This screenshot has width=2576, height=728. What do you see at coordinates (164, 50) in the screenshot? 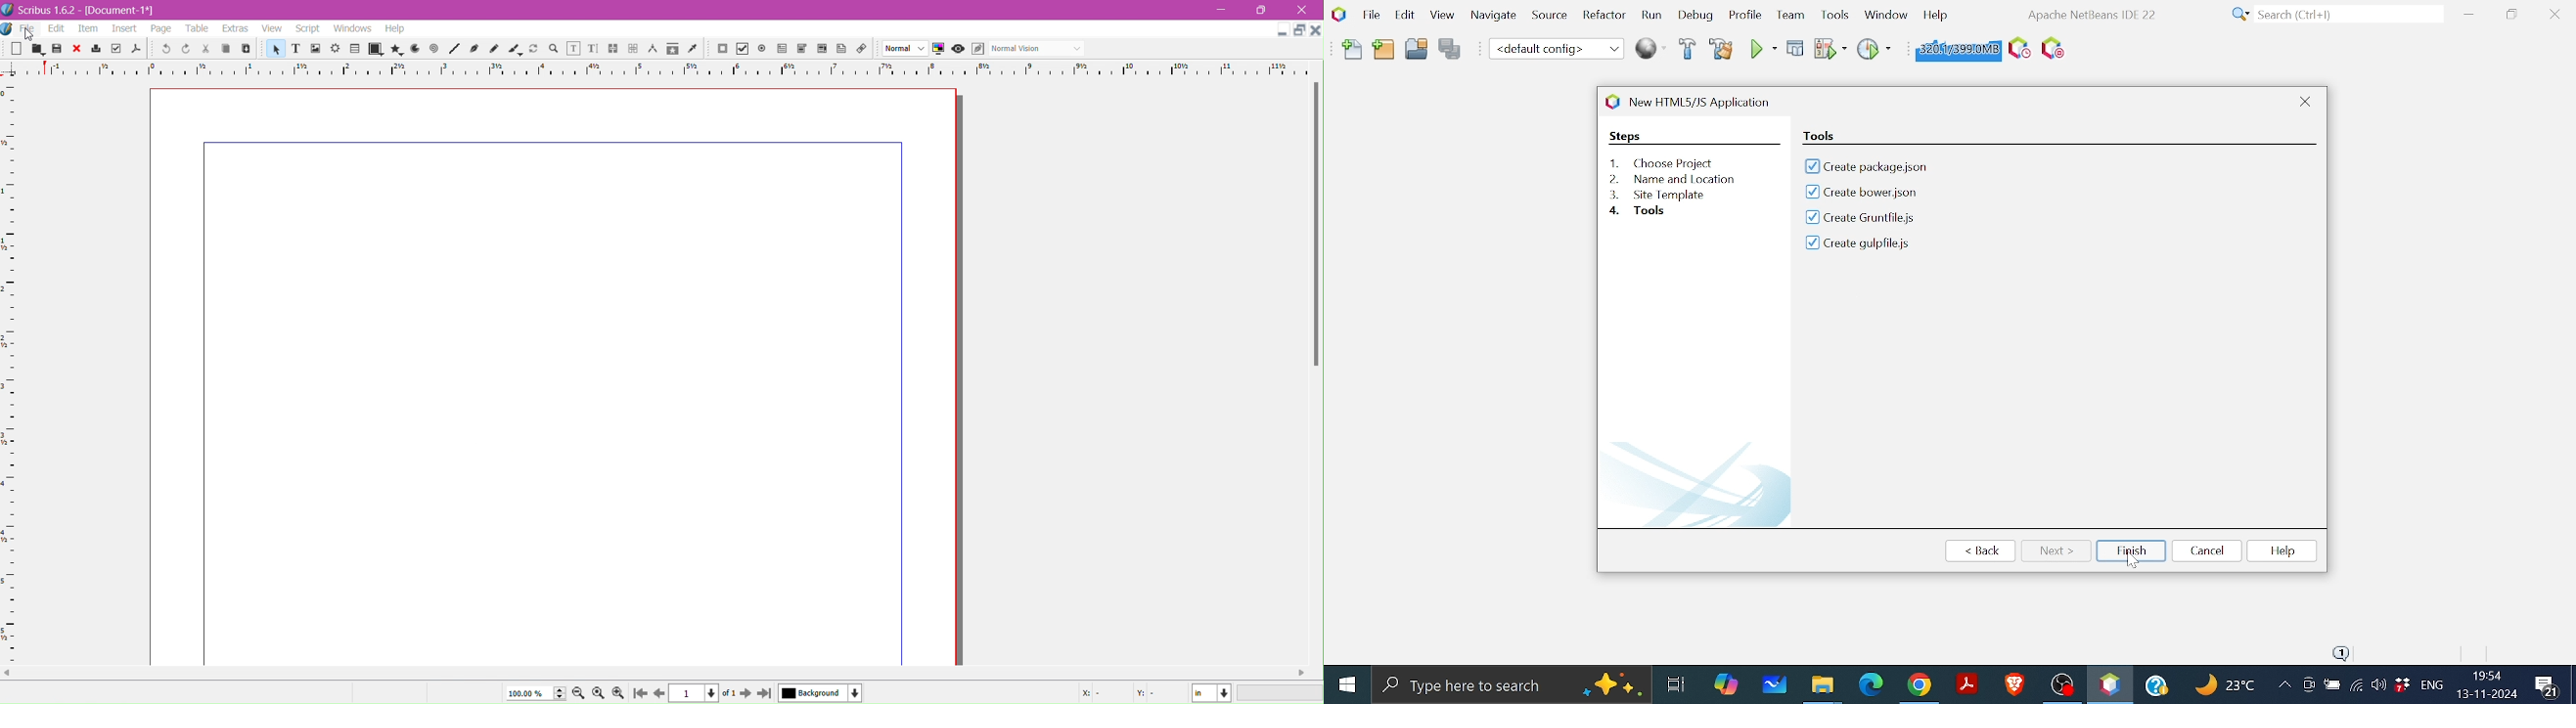
I see `undo` at bounding box center [164, 50].